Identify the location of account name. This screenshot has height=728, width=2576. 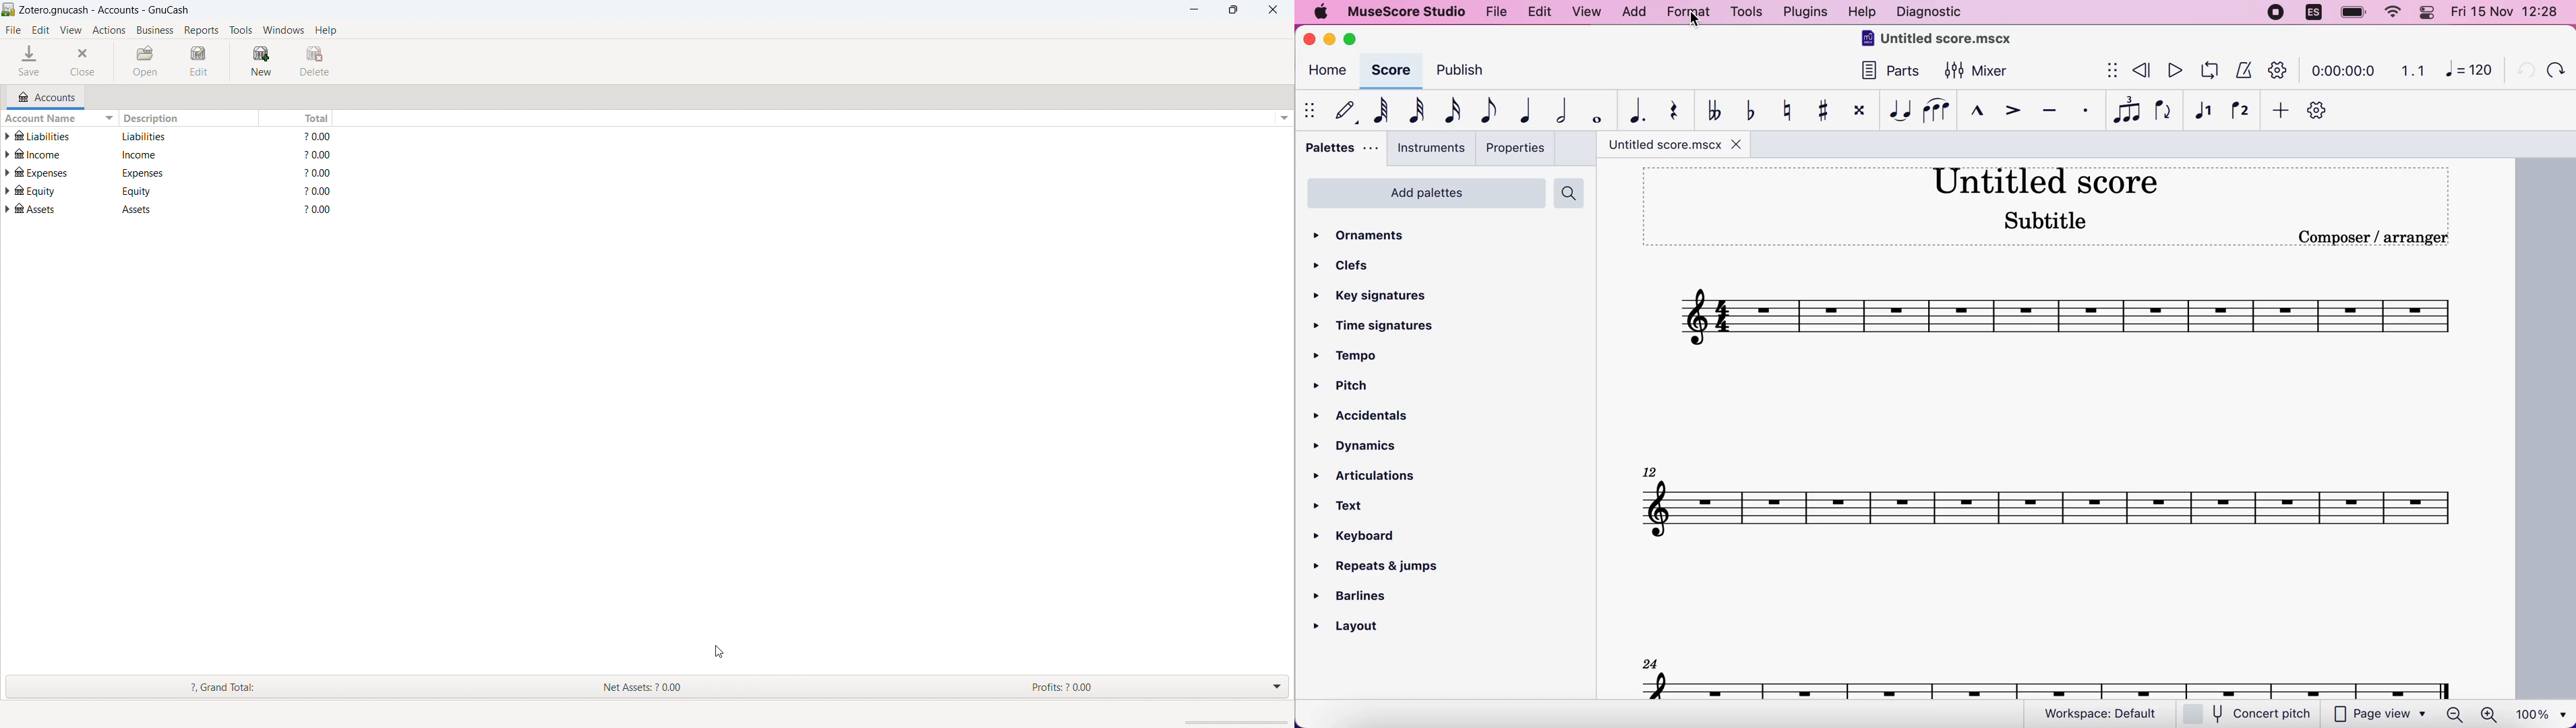
(49, 137).